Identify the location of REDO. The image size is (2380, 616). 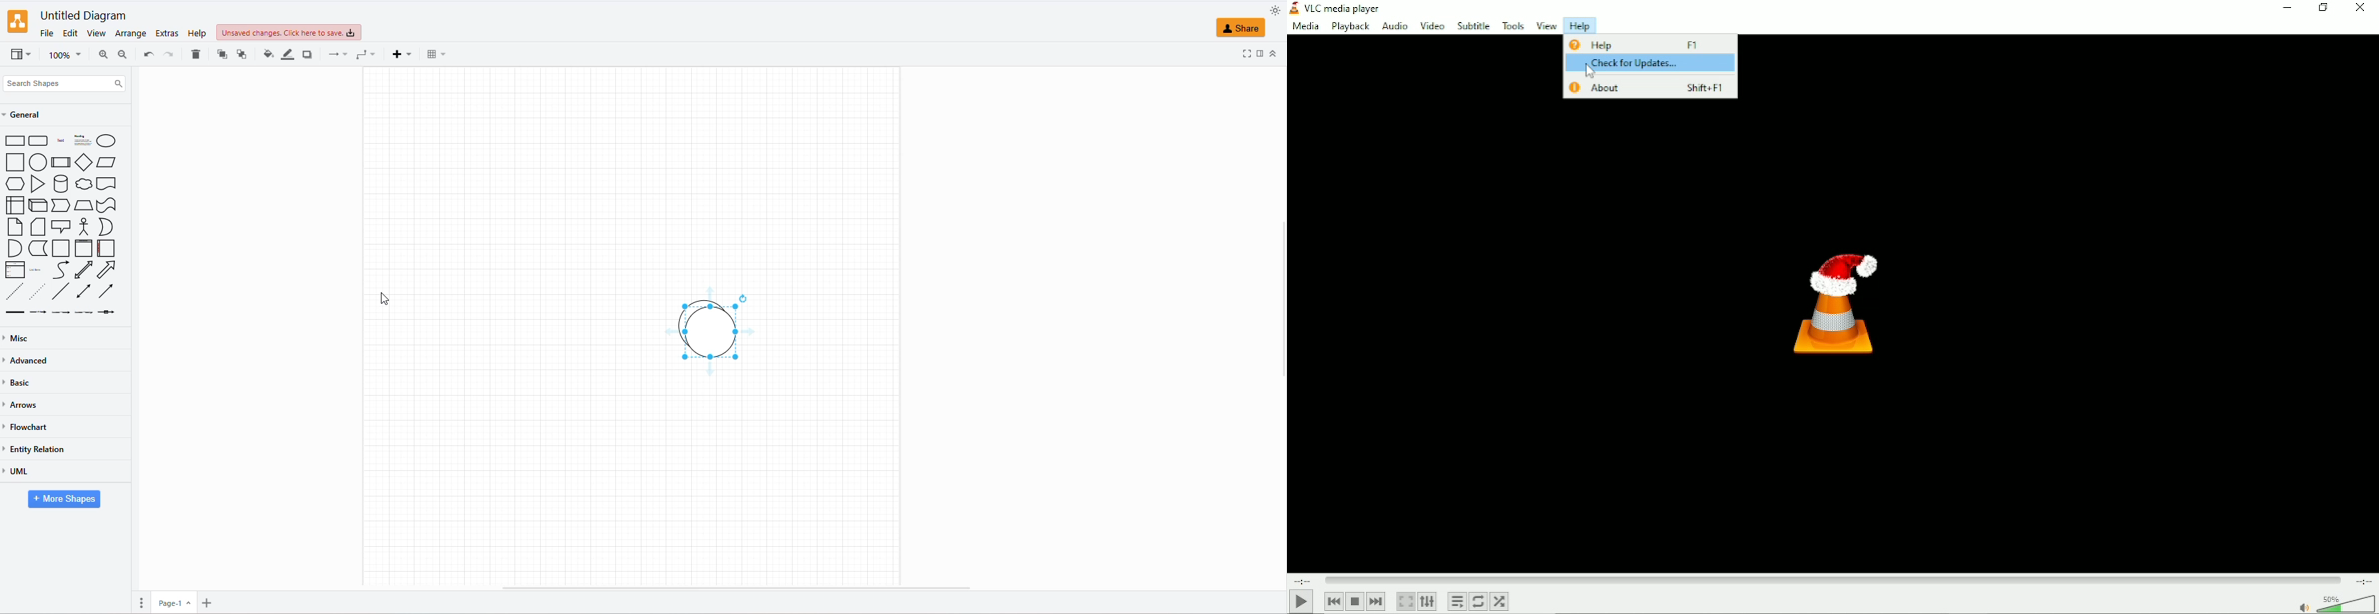
(167, 54).